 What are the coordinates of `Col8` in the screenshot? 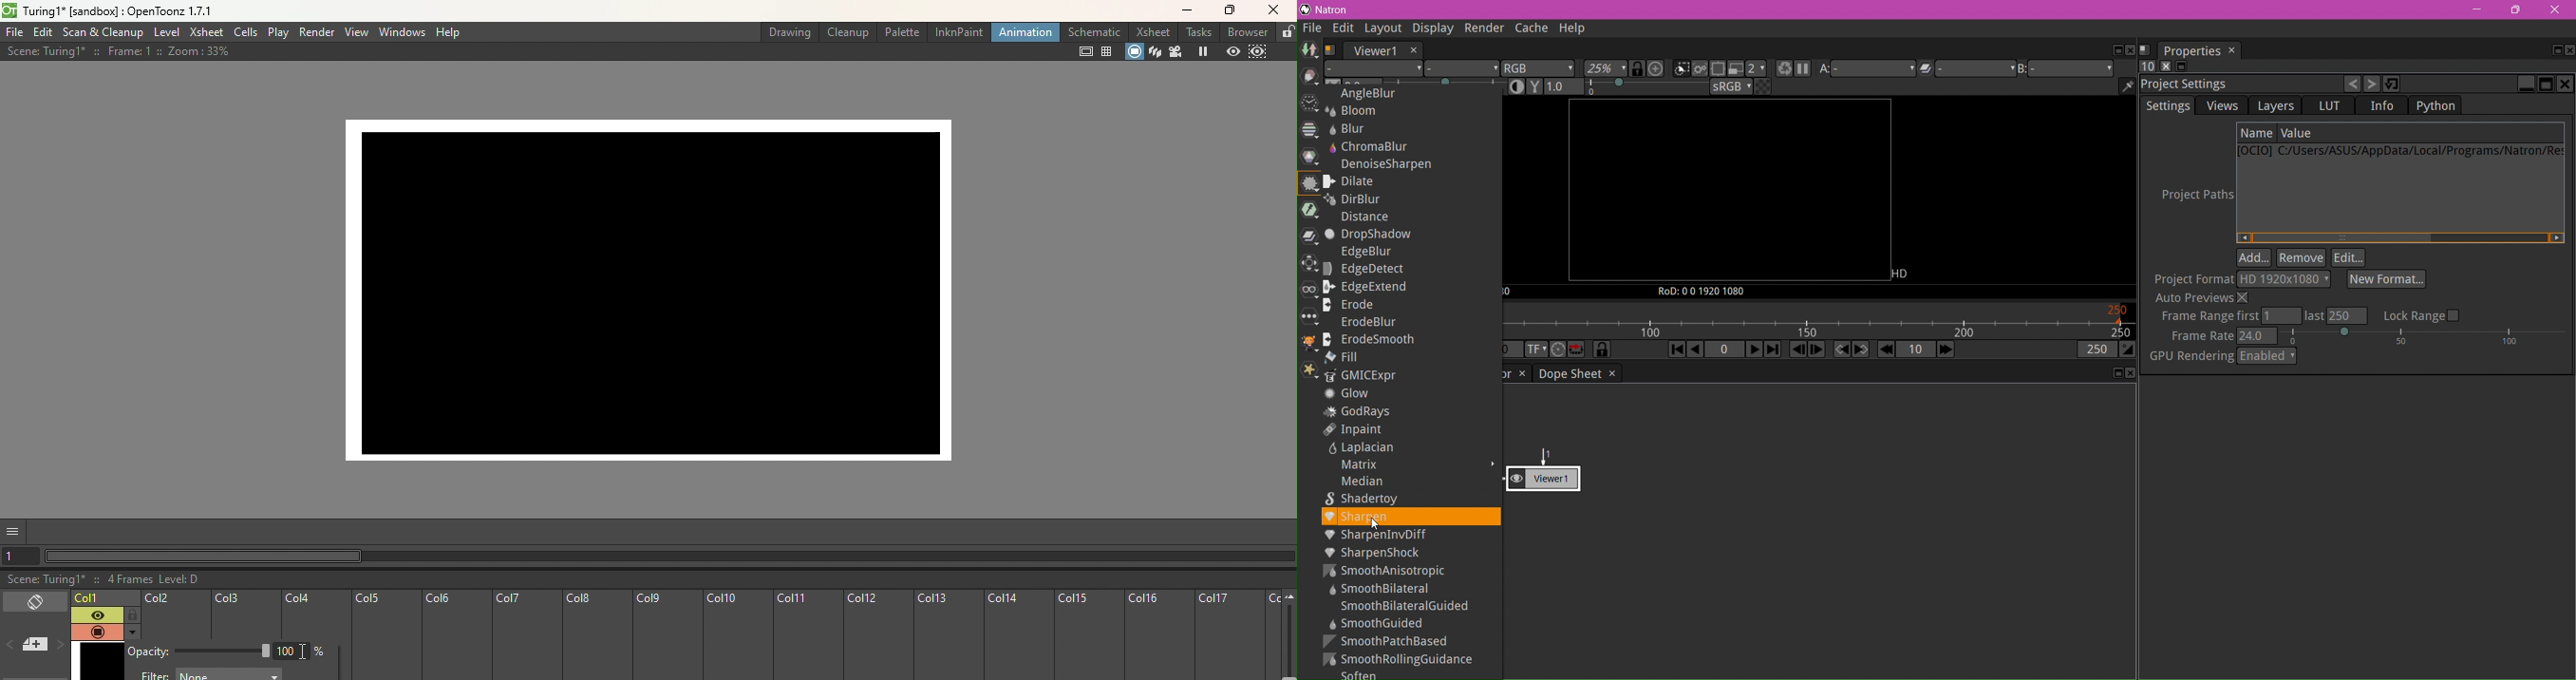 It's located at (595, 635).